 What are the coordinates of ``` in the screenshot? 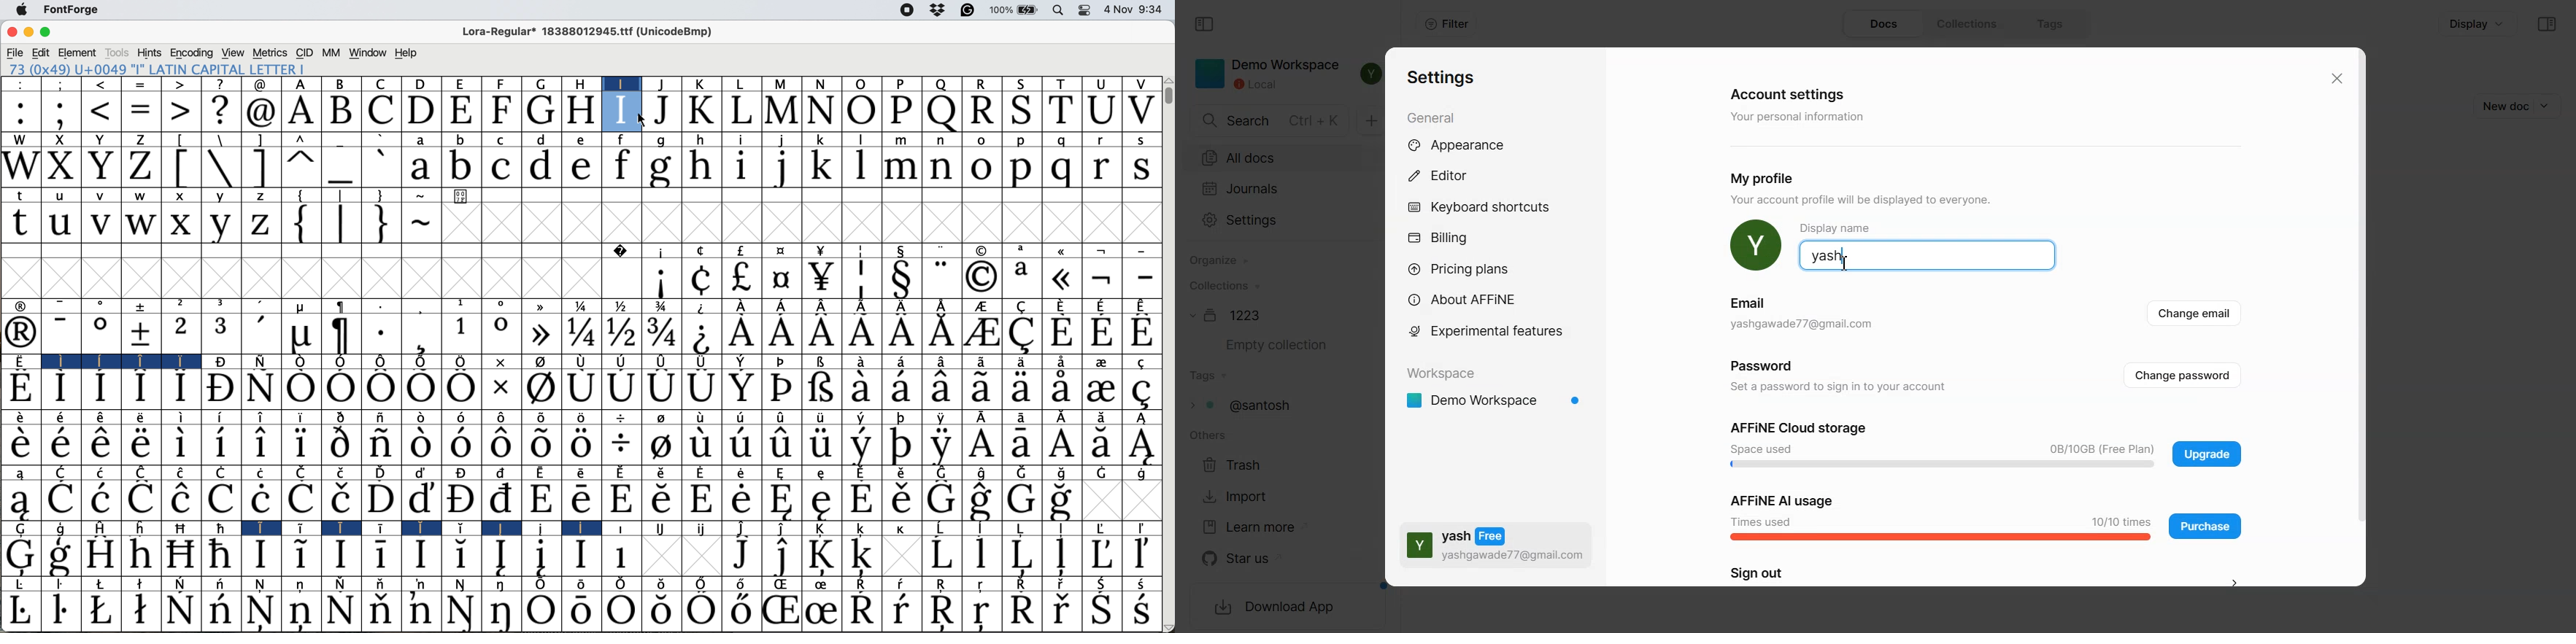 It's located at (381, 166).